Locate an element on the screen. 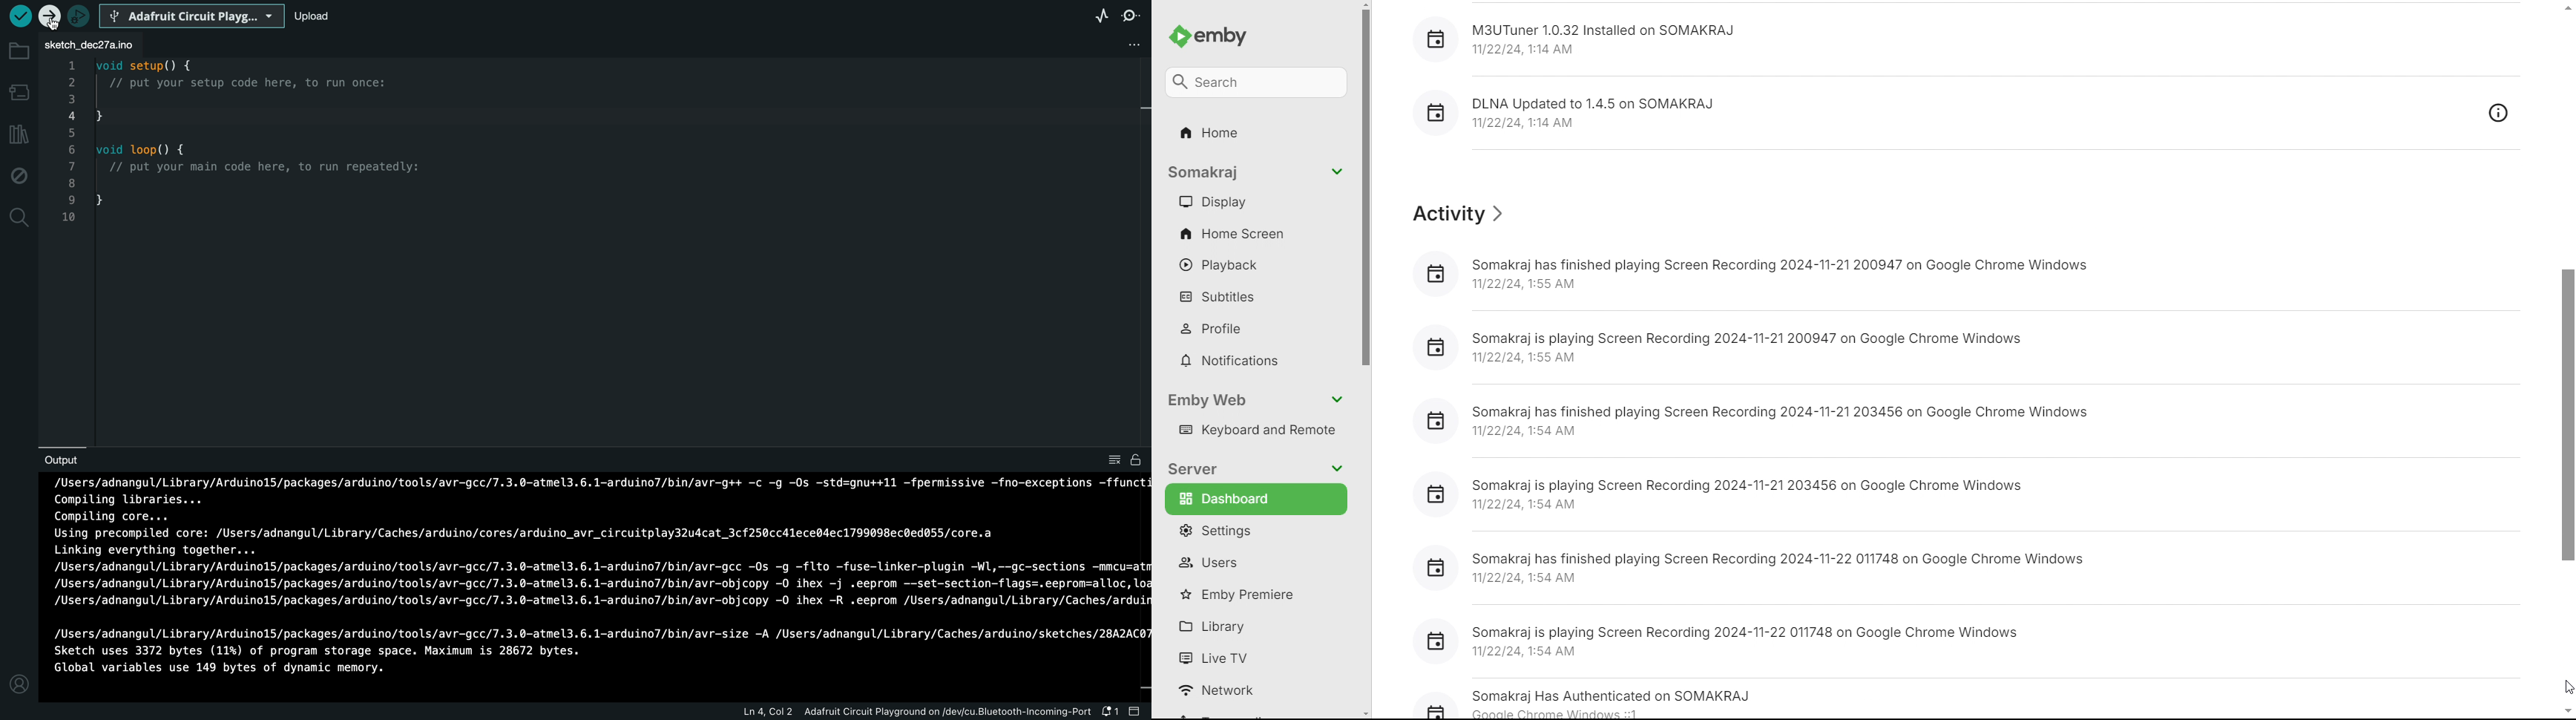  somakraj is located at coordinates (1254, 173).